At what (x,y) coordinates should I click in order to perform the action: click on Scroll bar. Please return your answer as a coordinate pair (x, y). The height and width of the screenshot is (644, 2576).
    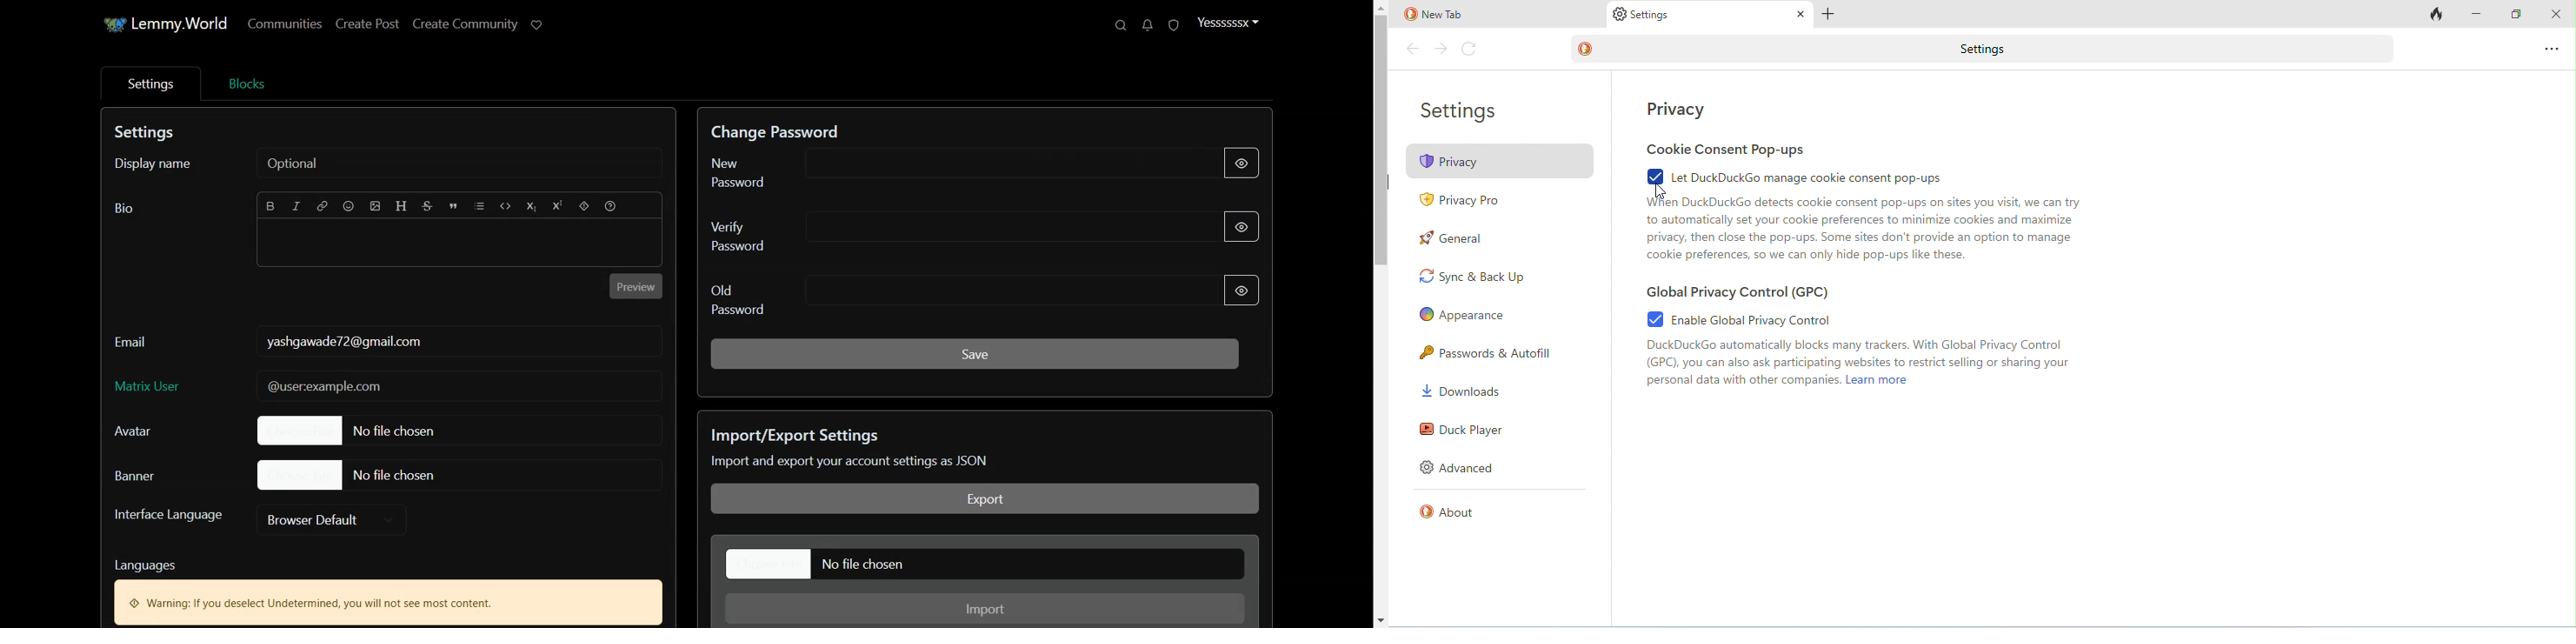
    Looking at the image, I should click on (1376, 315).